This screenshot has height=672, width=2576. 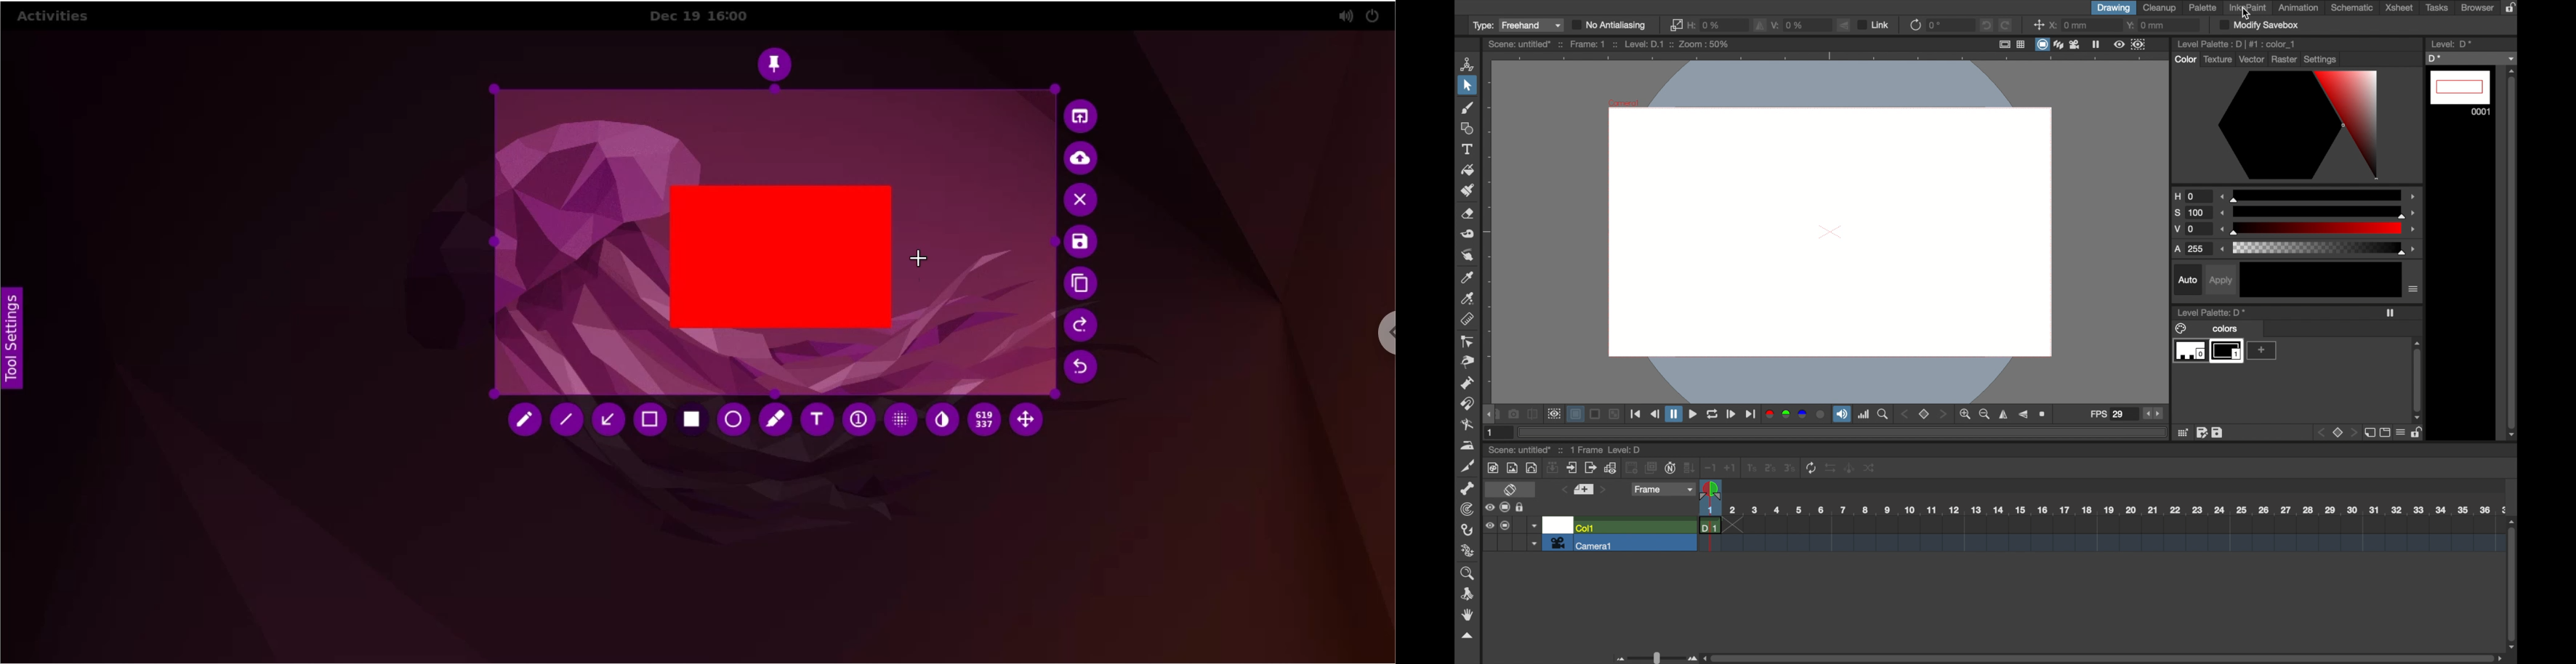 What do you see at coordinates (2160, 7) in the screenshot?
I see `cleanup` at bounding box center [2160, 7].